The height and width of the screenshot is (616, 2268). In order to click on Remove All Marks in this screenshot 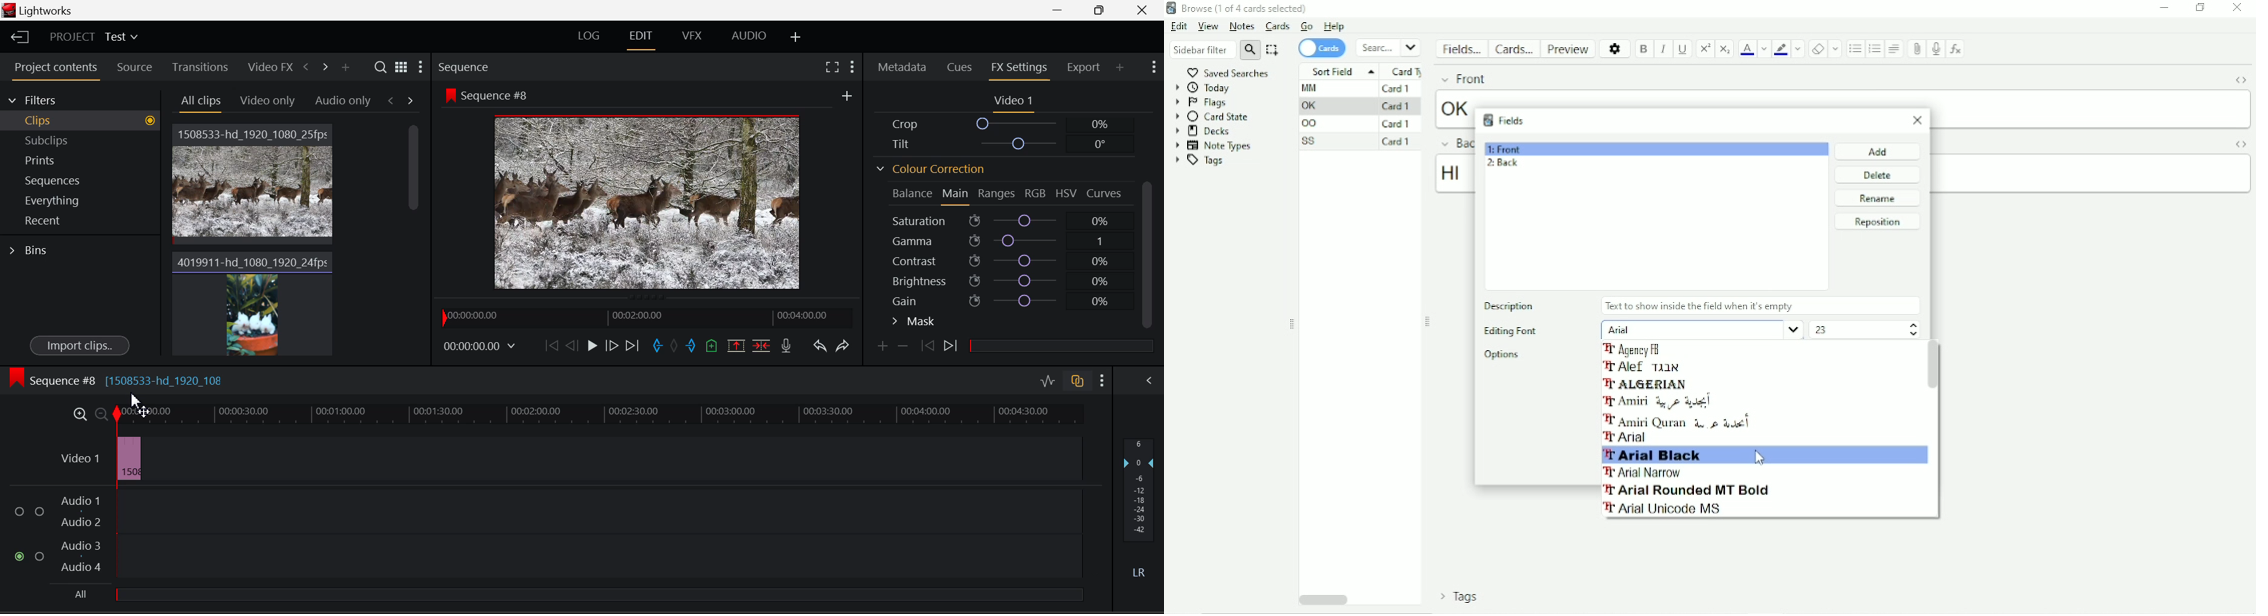, I will do `click(676, 345)`.